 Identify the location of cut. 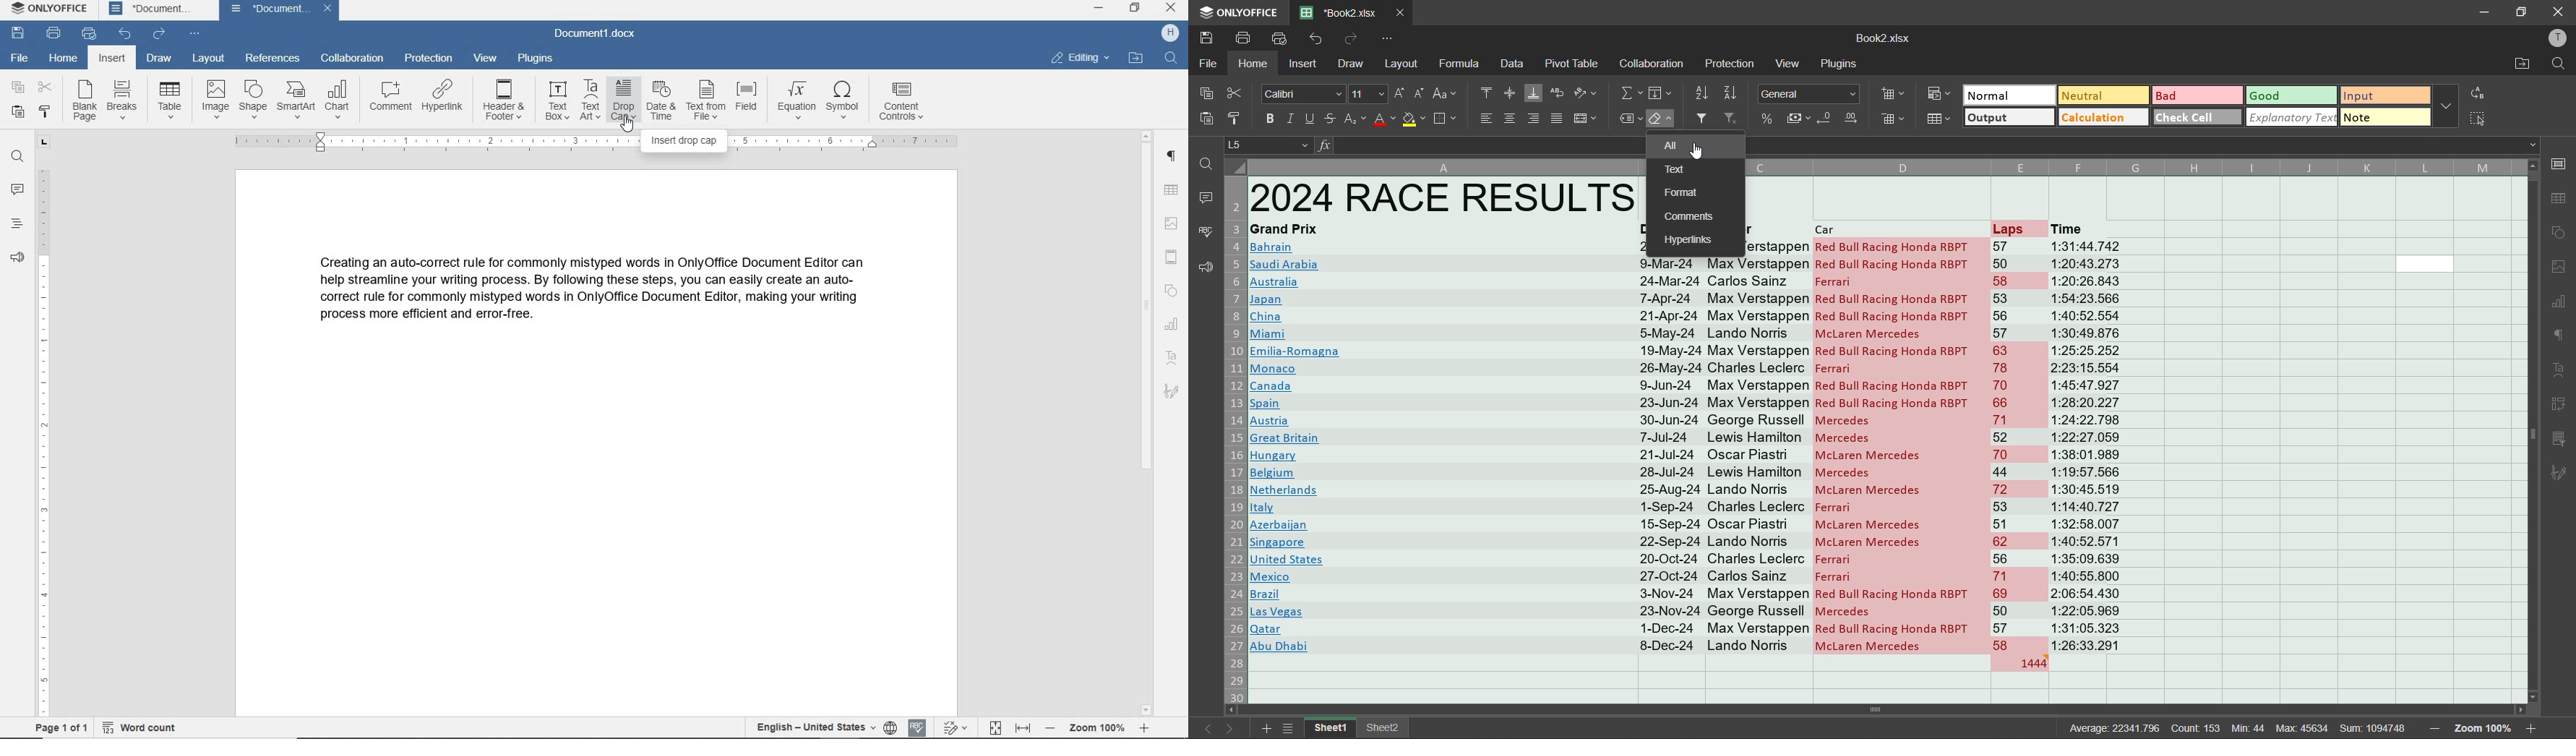
(43, 88).